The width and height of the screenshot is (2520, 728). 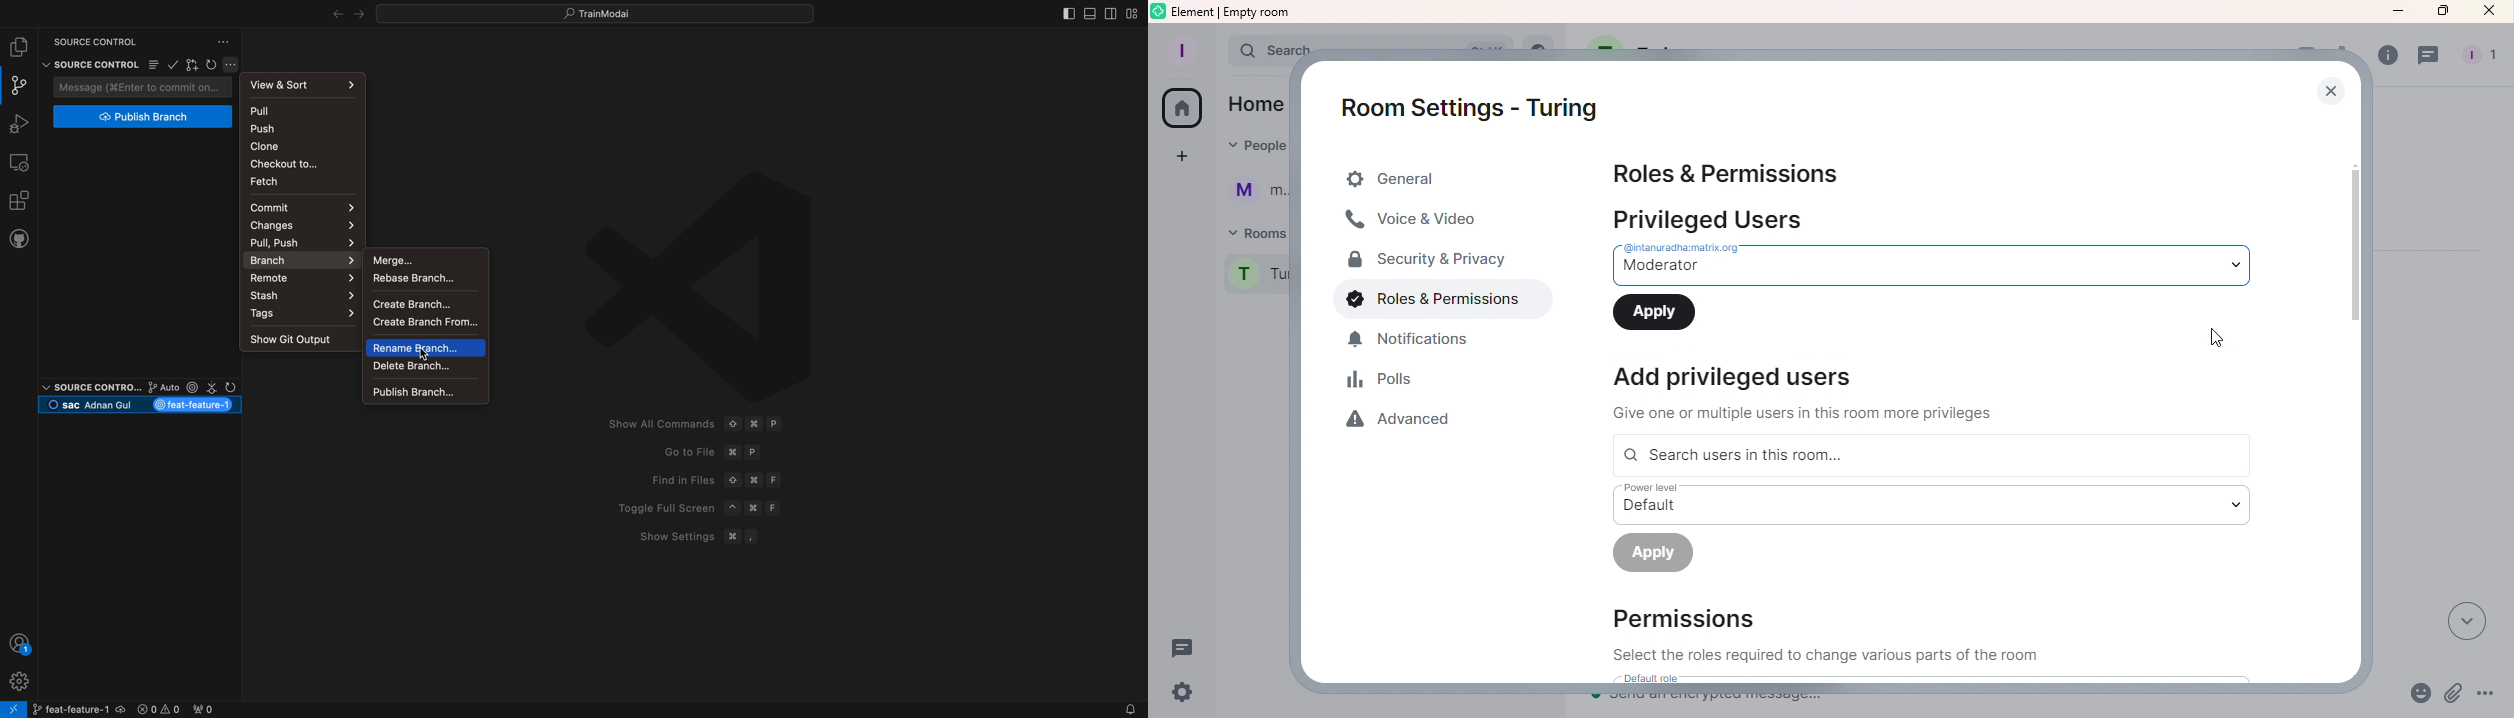 I want to click on publish, so click(x=144, y=117).